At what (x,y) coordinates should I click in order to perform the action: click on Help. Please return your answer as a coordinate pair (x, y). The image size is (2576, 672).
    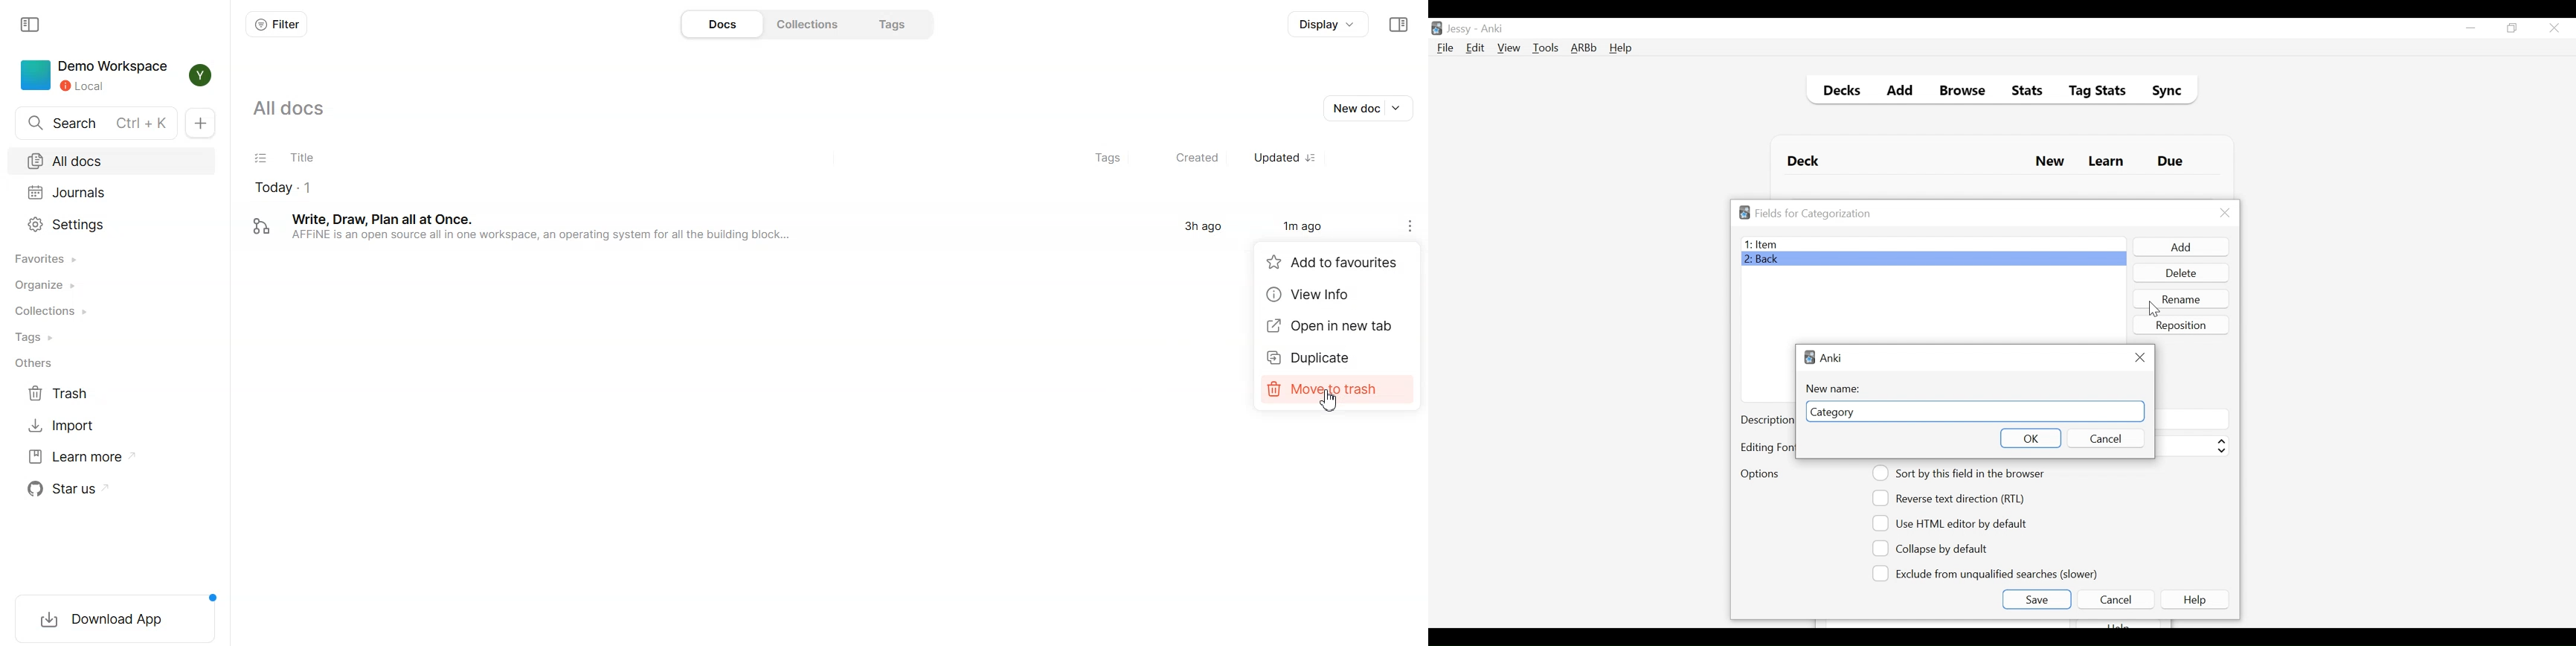
    Looking at the image, I should click on (2197, 599).